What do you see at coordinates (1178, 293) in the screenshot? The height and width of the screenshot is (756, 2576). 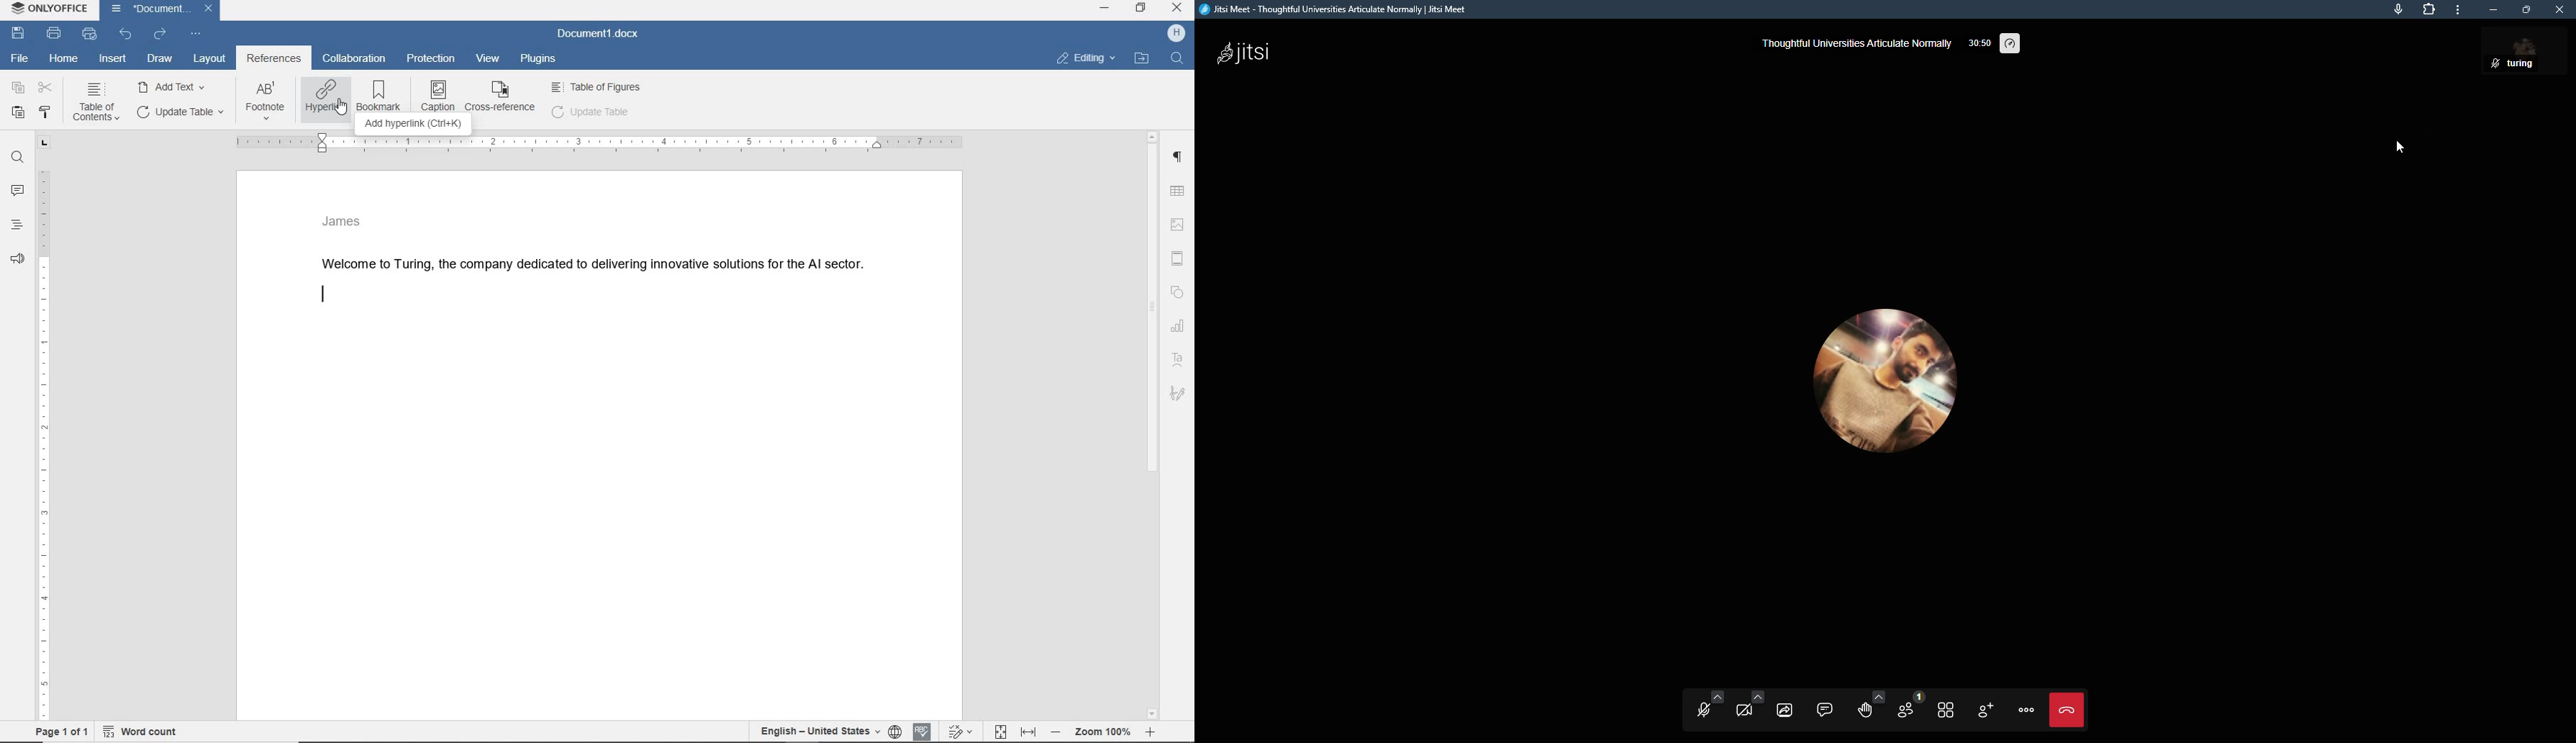 I see `shape` at bounding box center [1178, 293].